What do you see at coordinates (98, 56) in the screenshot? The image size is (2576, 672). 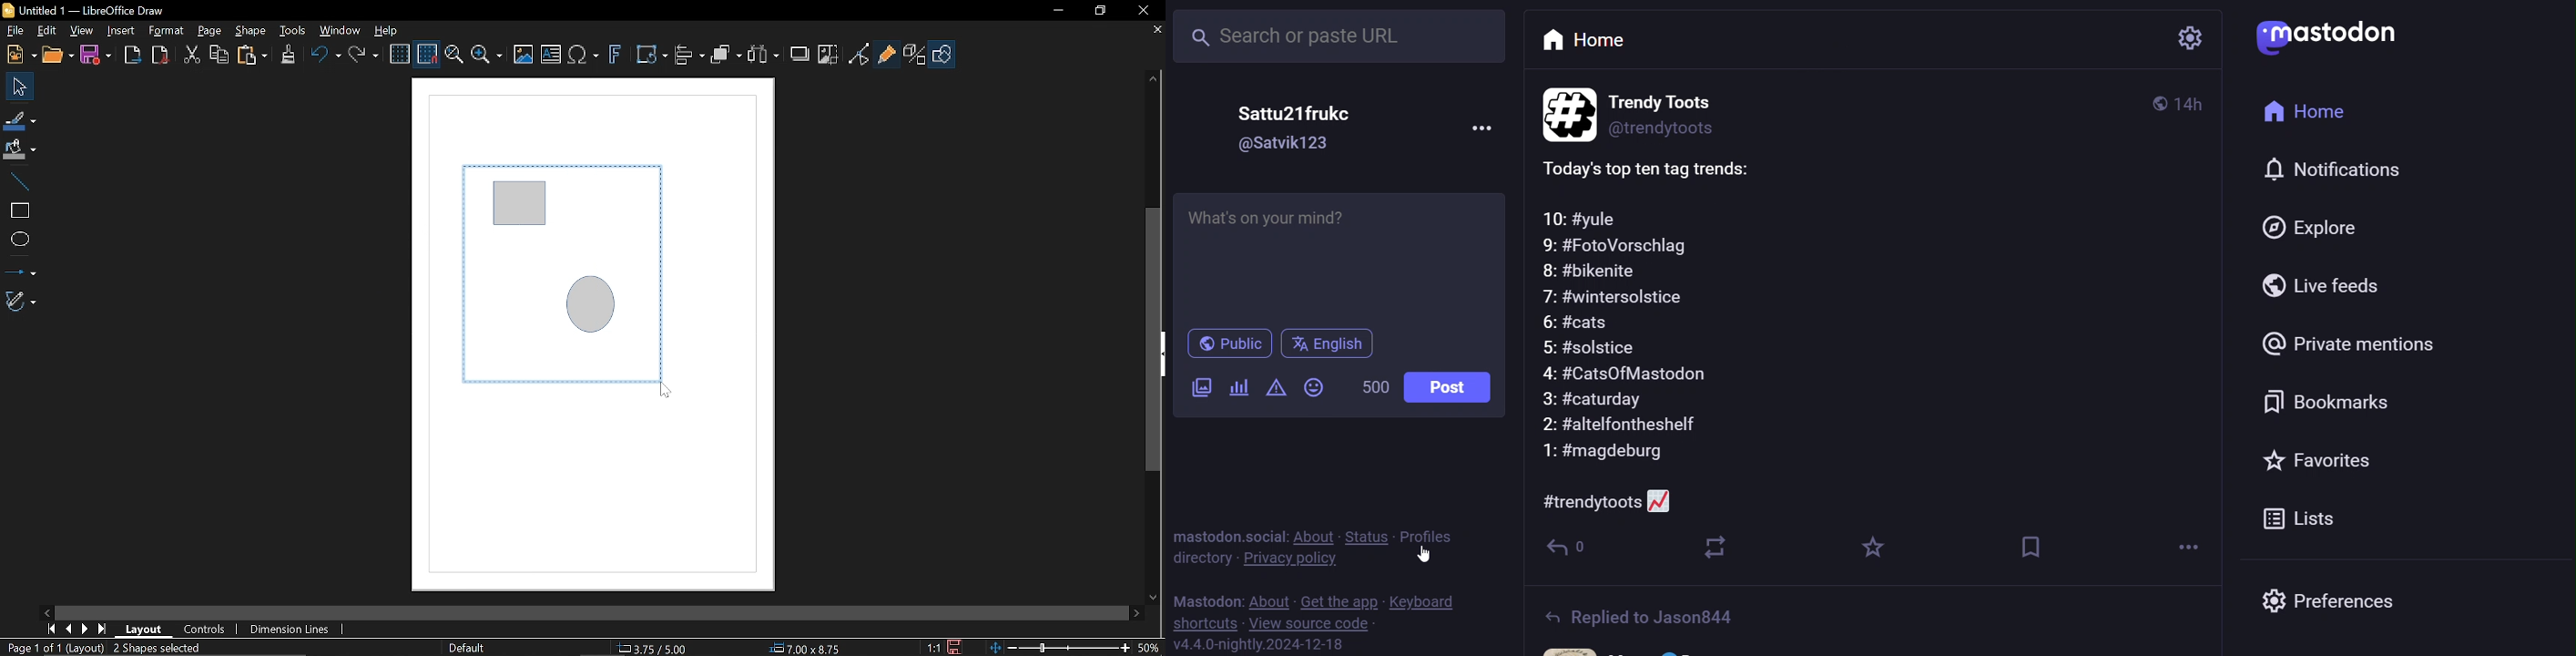 I see `Save` at bounding box center [98, 56].